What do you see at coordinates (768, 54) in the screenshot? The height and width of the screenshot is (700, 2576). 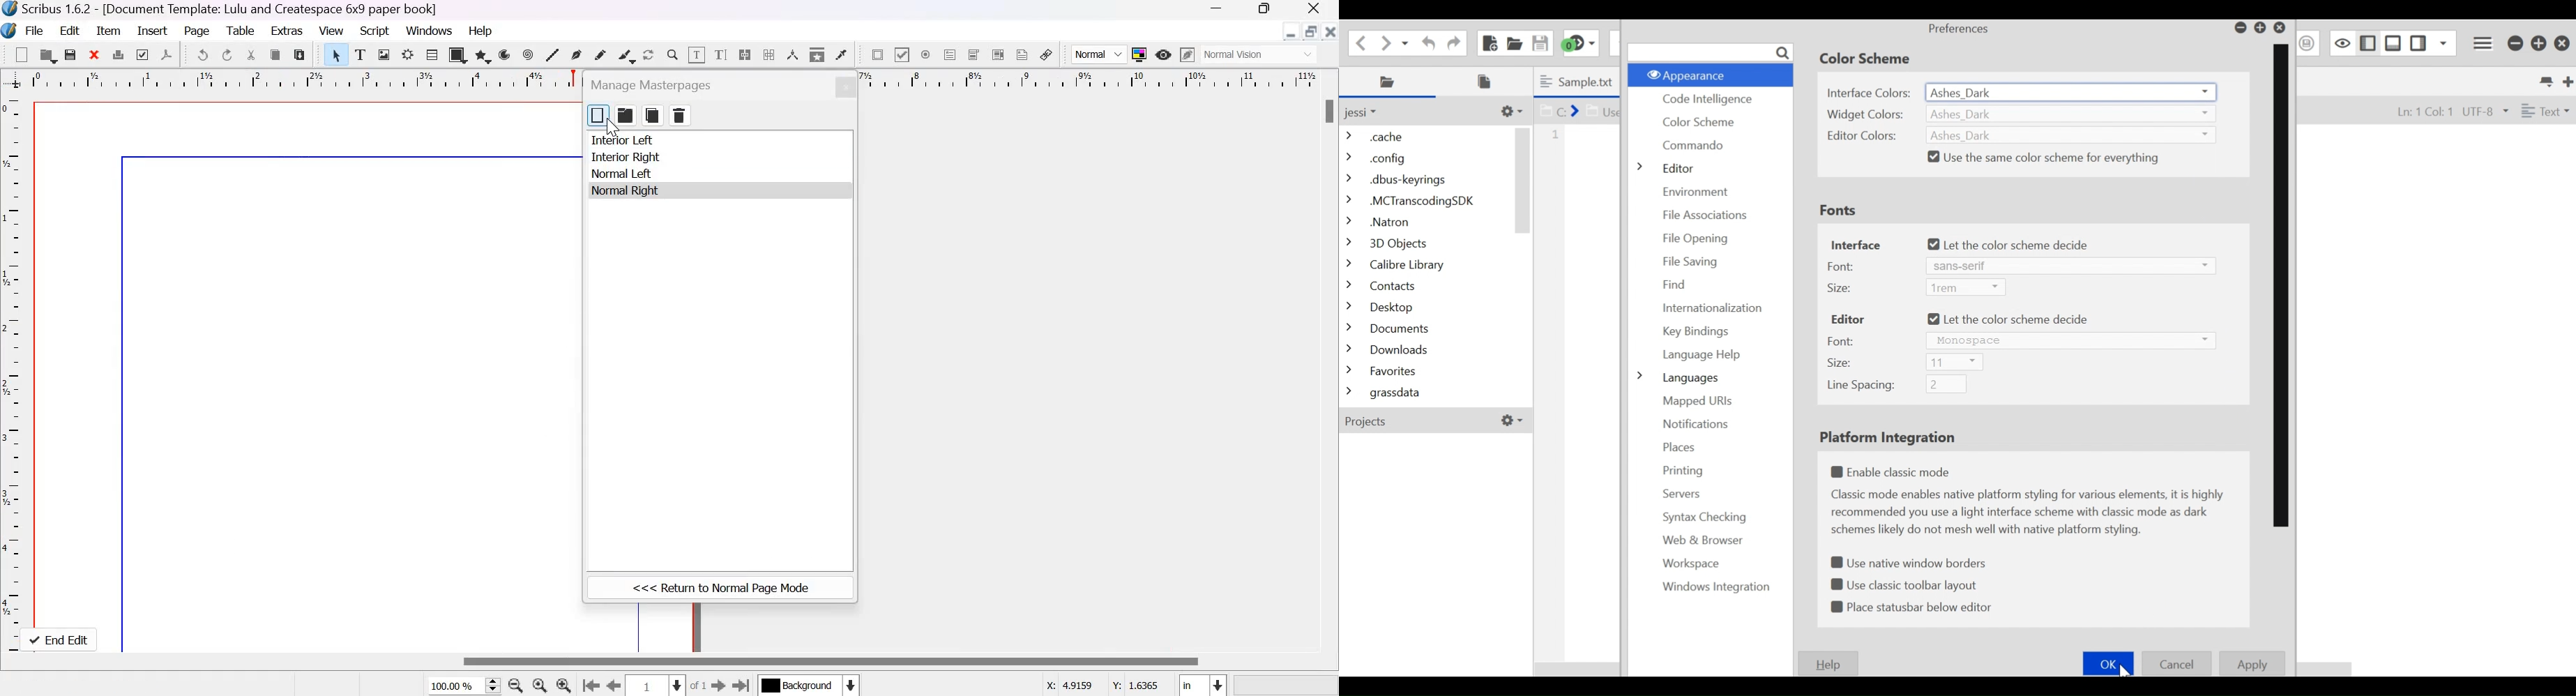 I see `Unlink text frames` at bounding box center [768, 54].